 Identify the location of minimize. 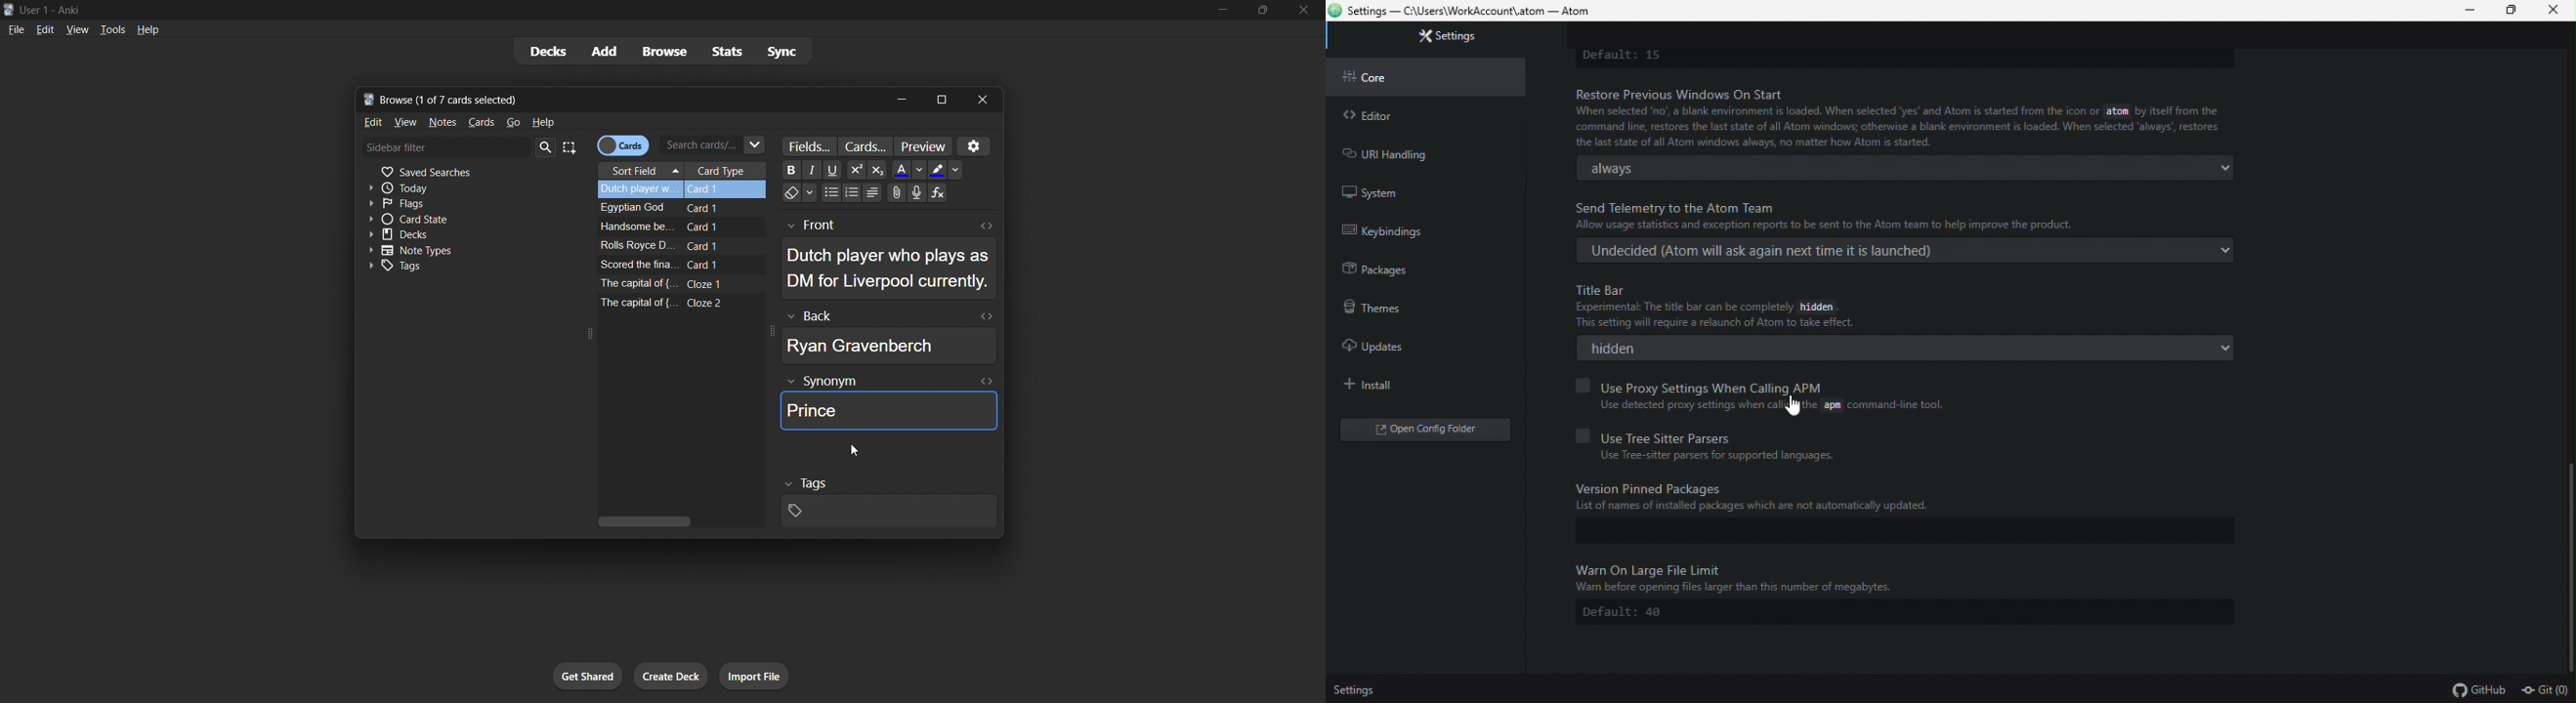
(901, 99).